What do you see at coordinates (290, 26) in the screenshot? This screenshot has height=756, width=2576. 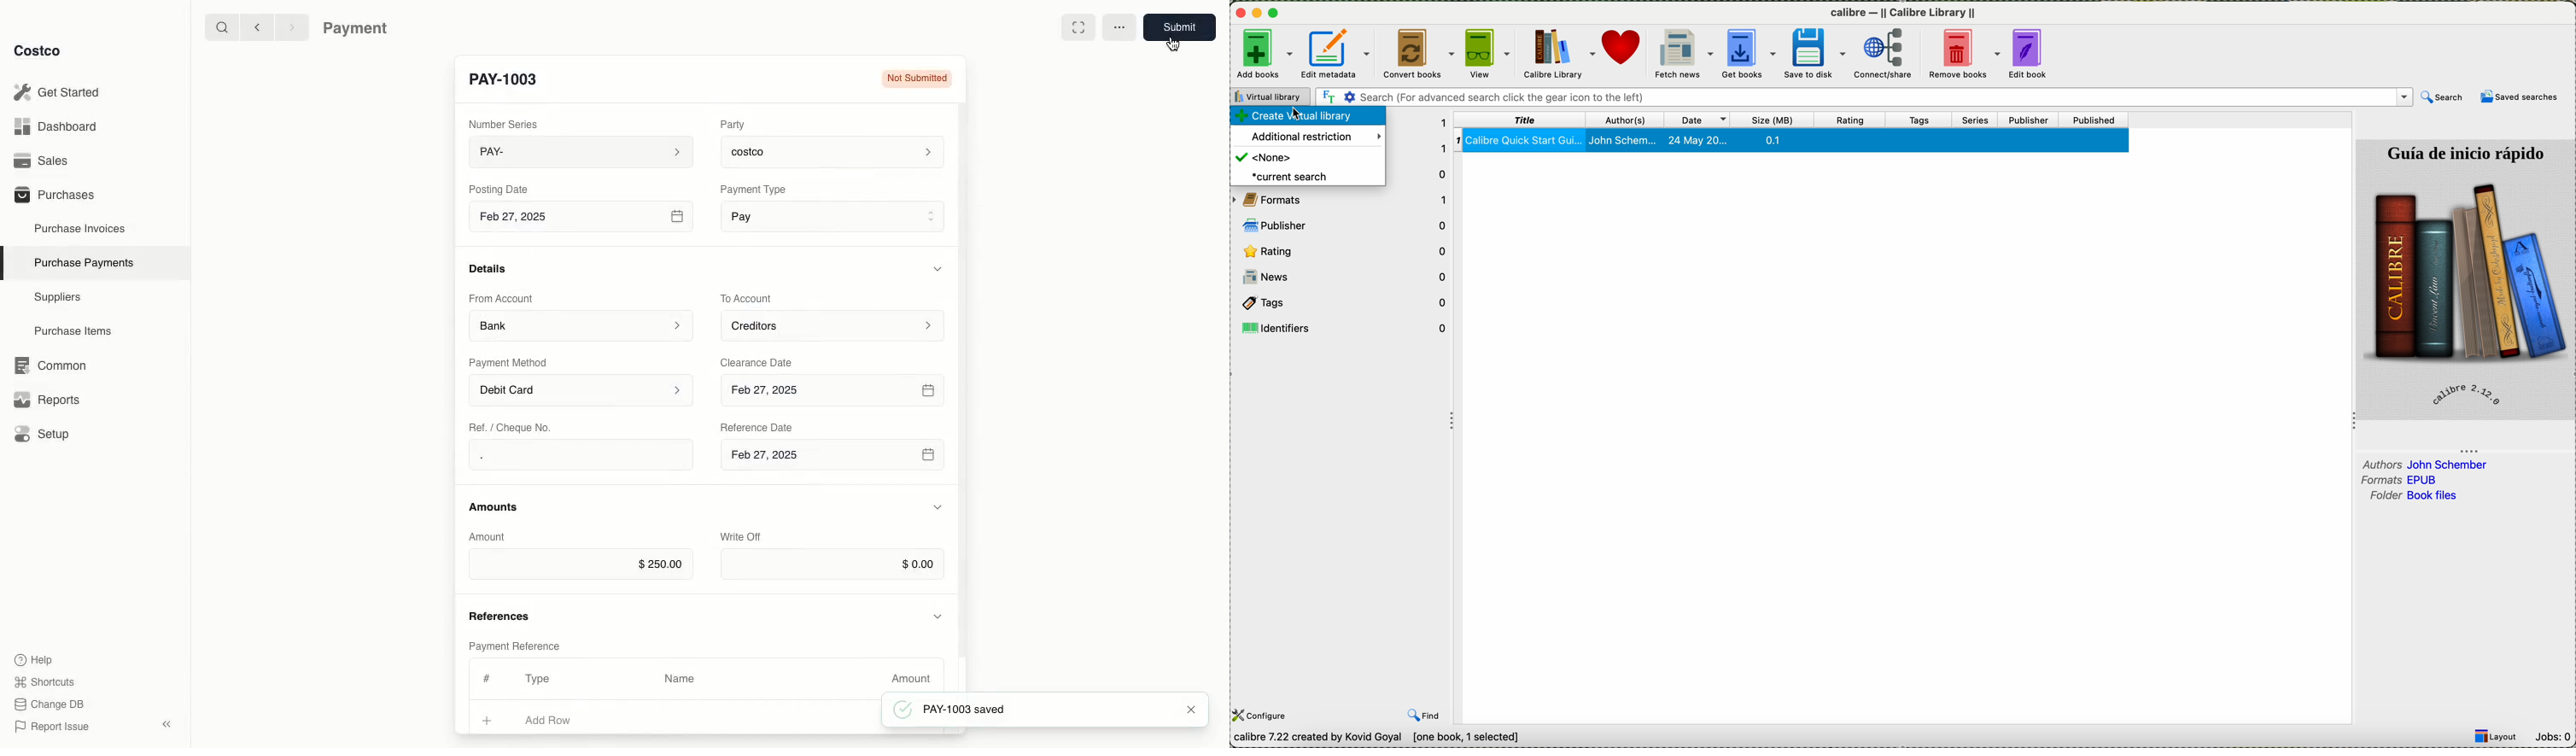 I see `Forward` at bounding box center [290, 26].